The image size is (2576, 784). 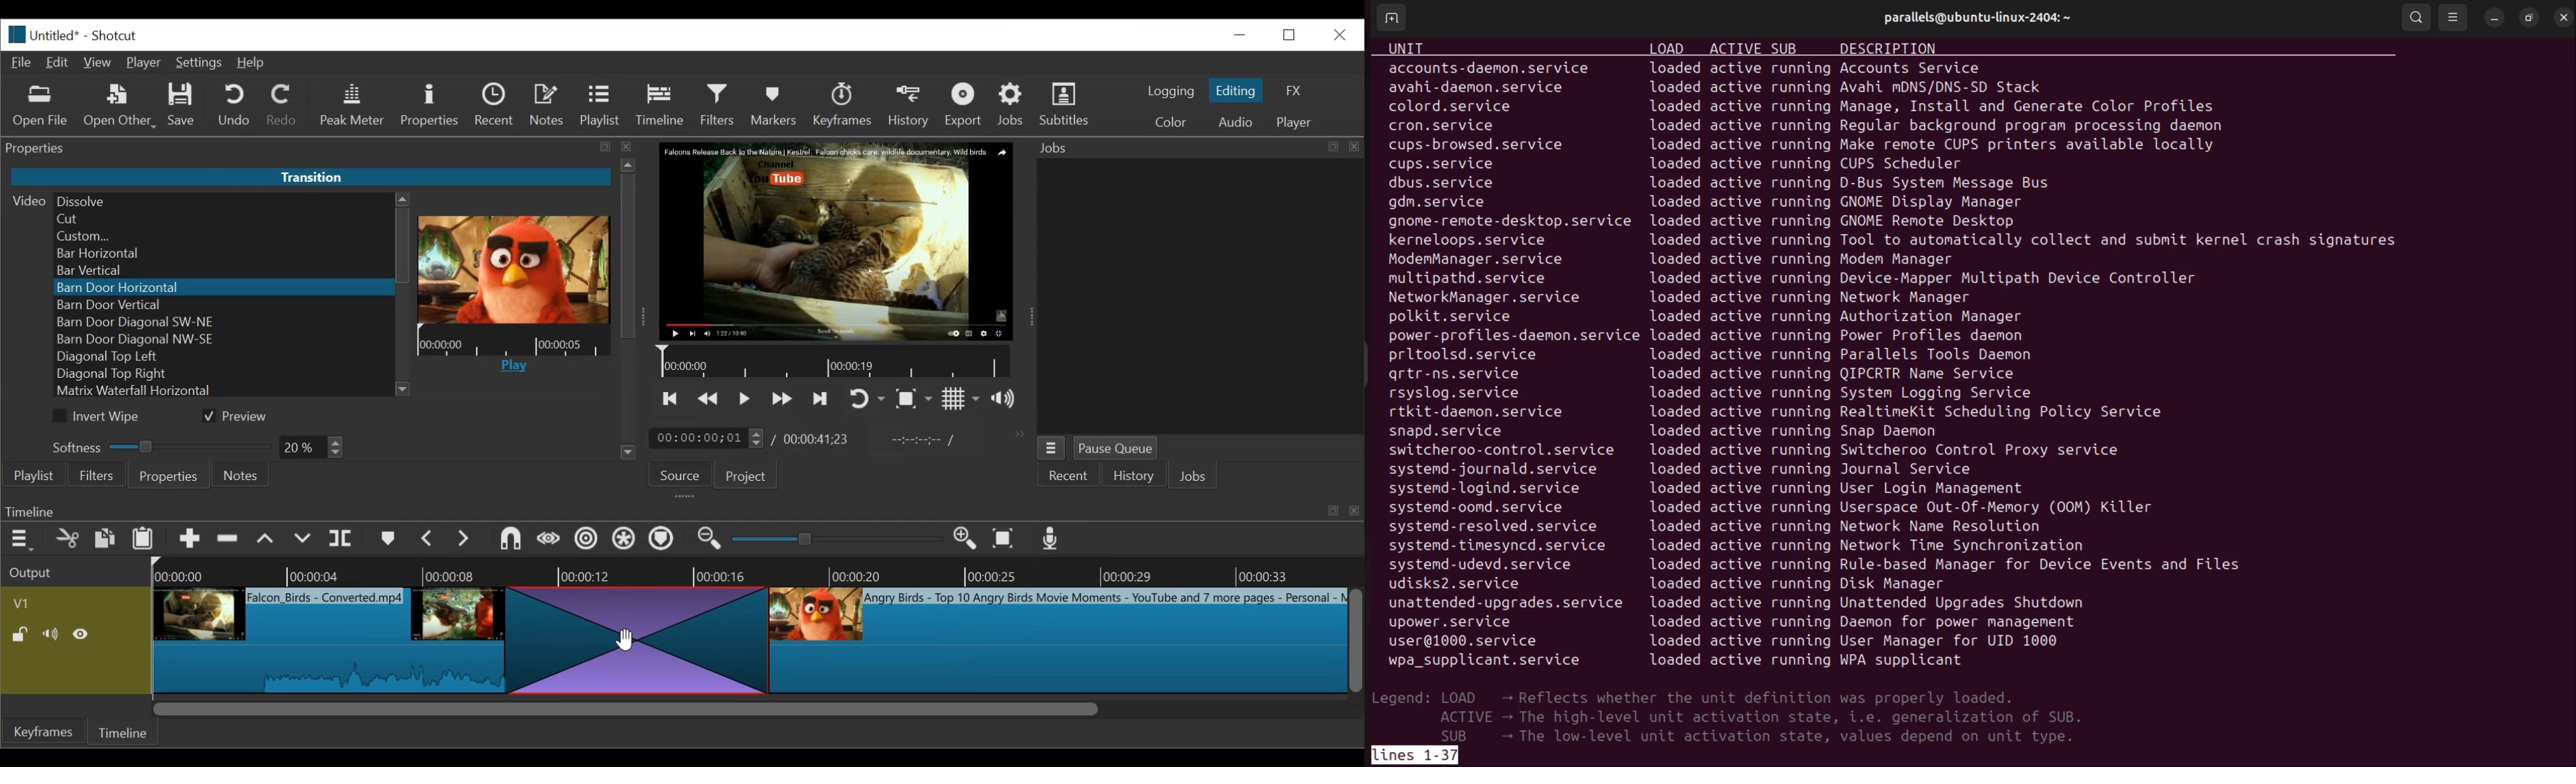 I want to click on Playlist, so click(x=600, y=106).